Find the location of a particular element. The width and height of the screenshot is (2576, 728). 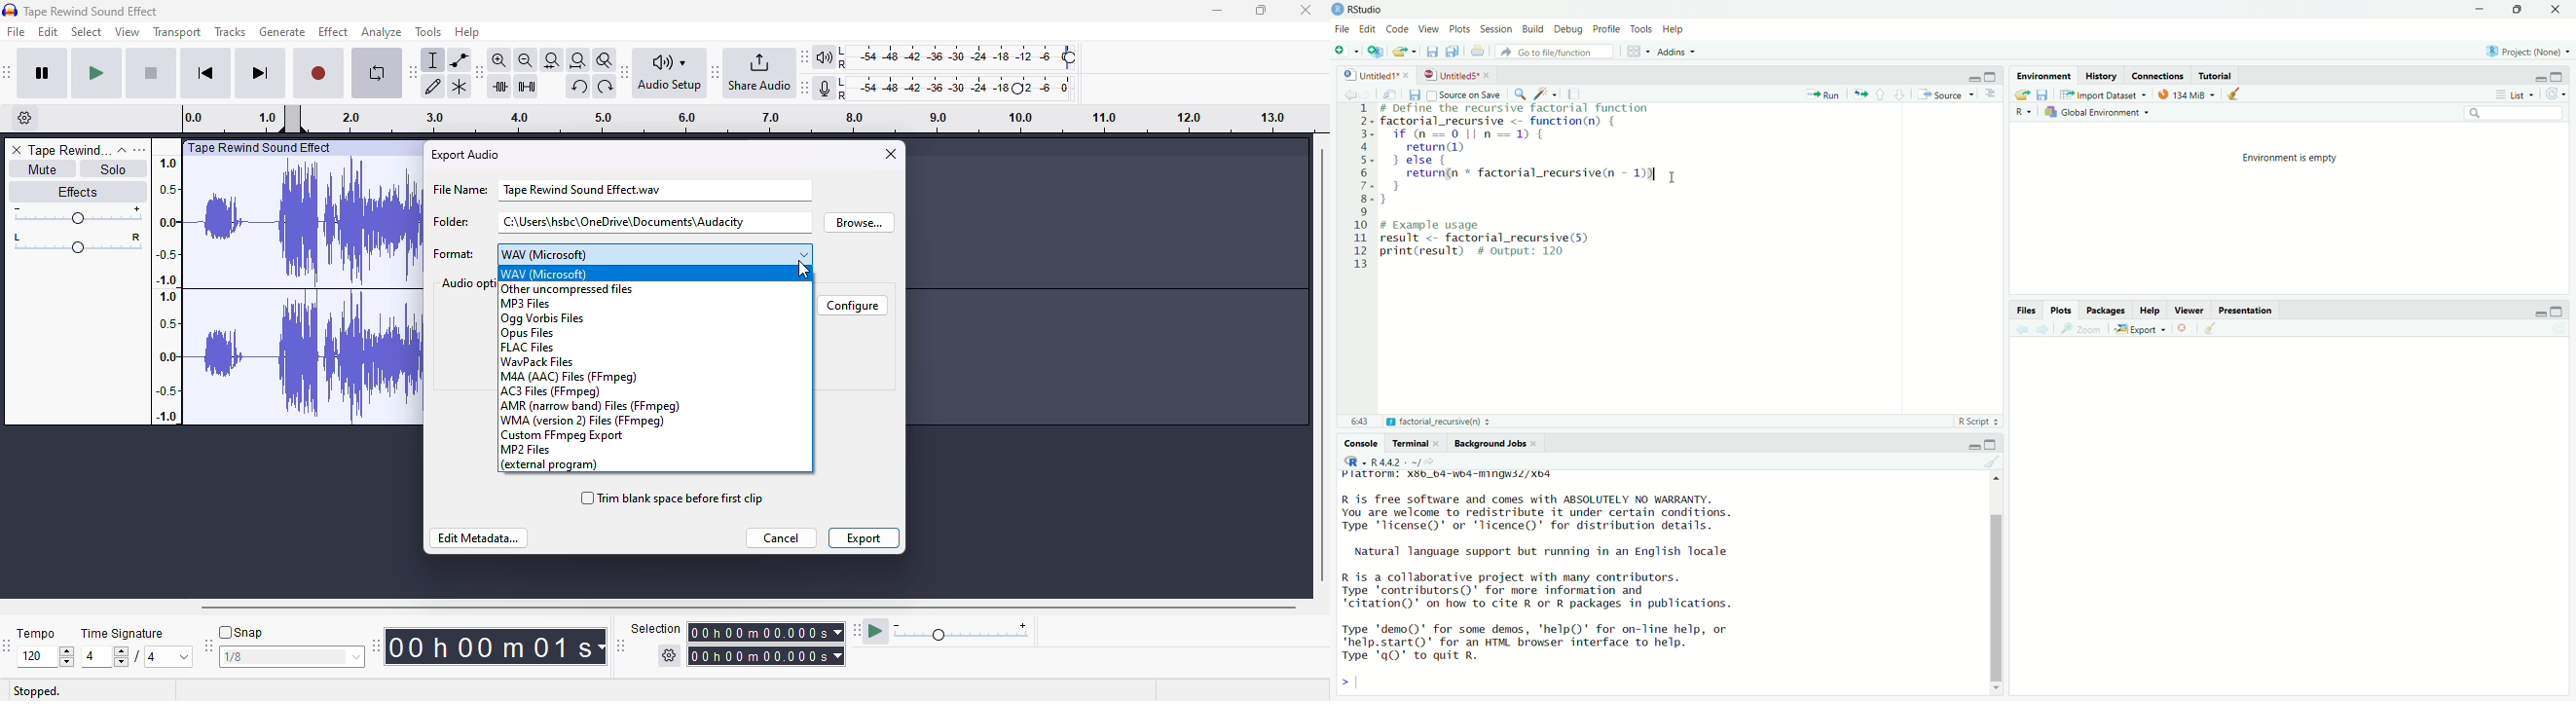

timestamps is located at coordinates (166, 288).